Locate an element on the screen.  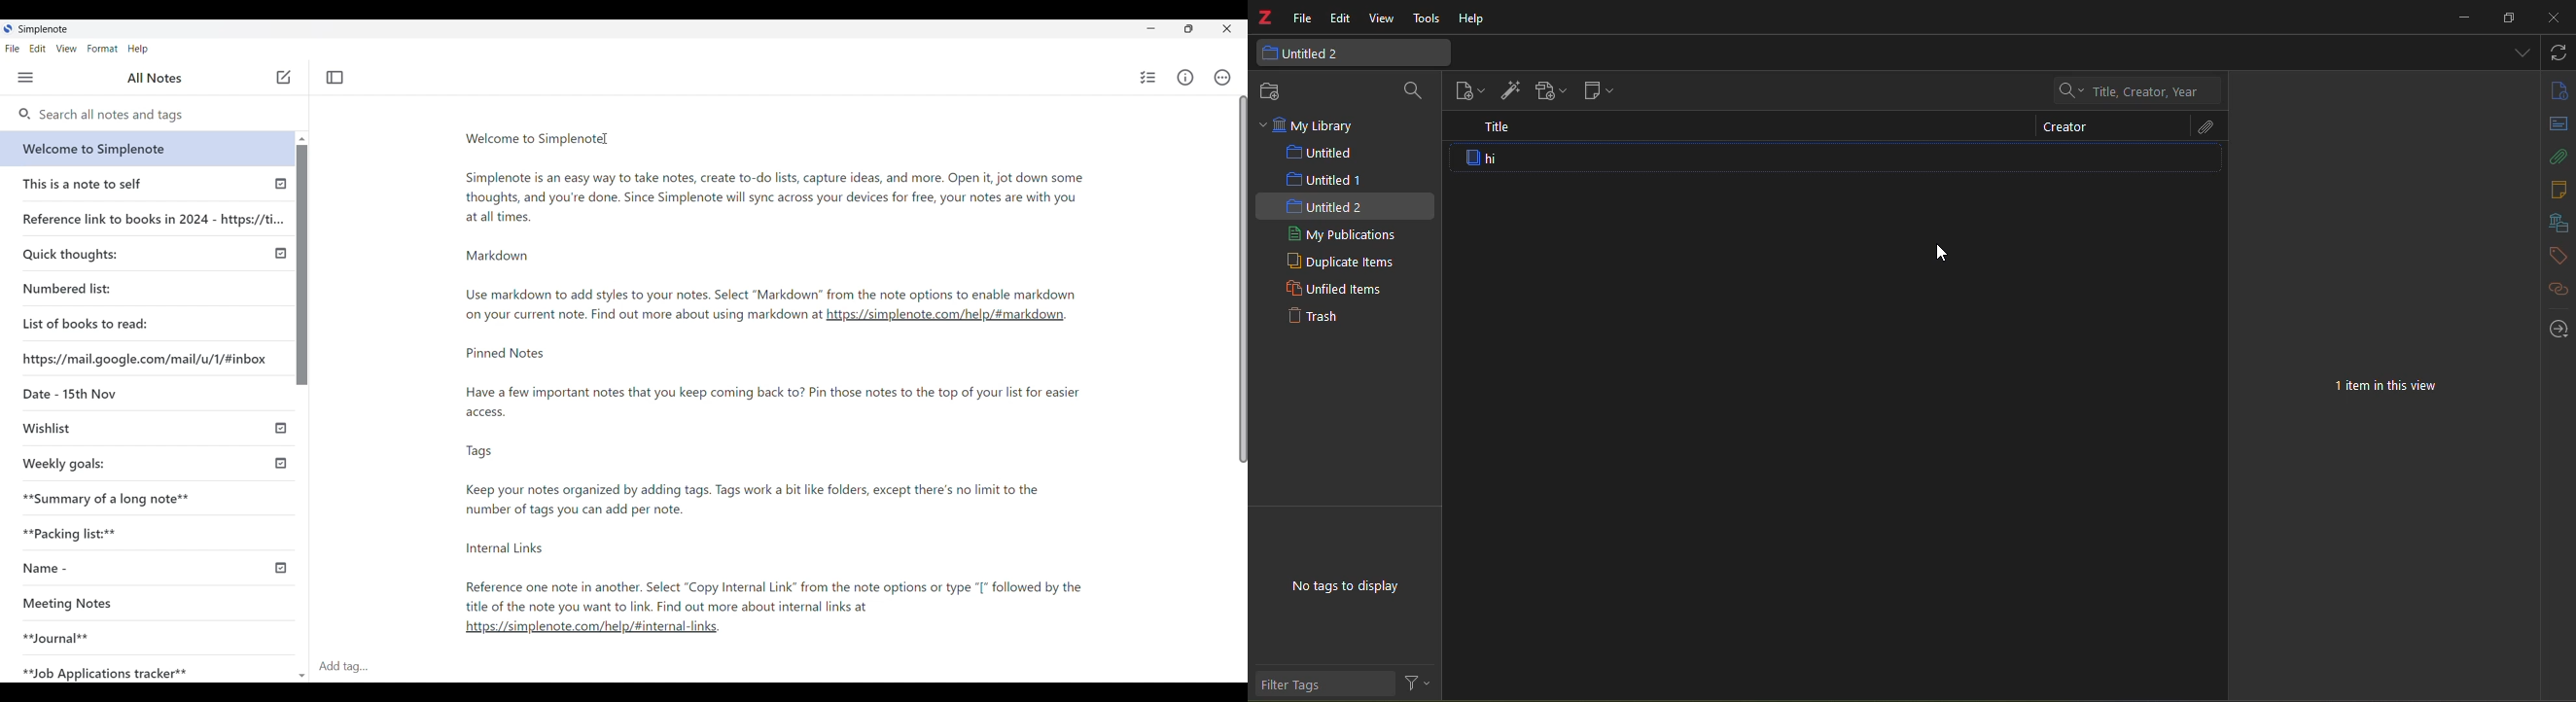
minimize is located at coordinates (2463, 18).